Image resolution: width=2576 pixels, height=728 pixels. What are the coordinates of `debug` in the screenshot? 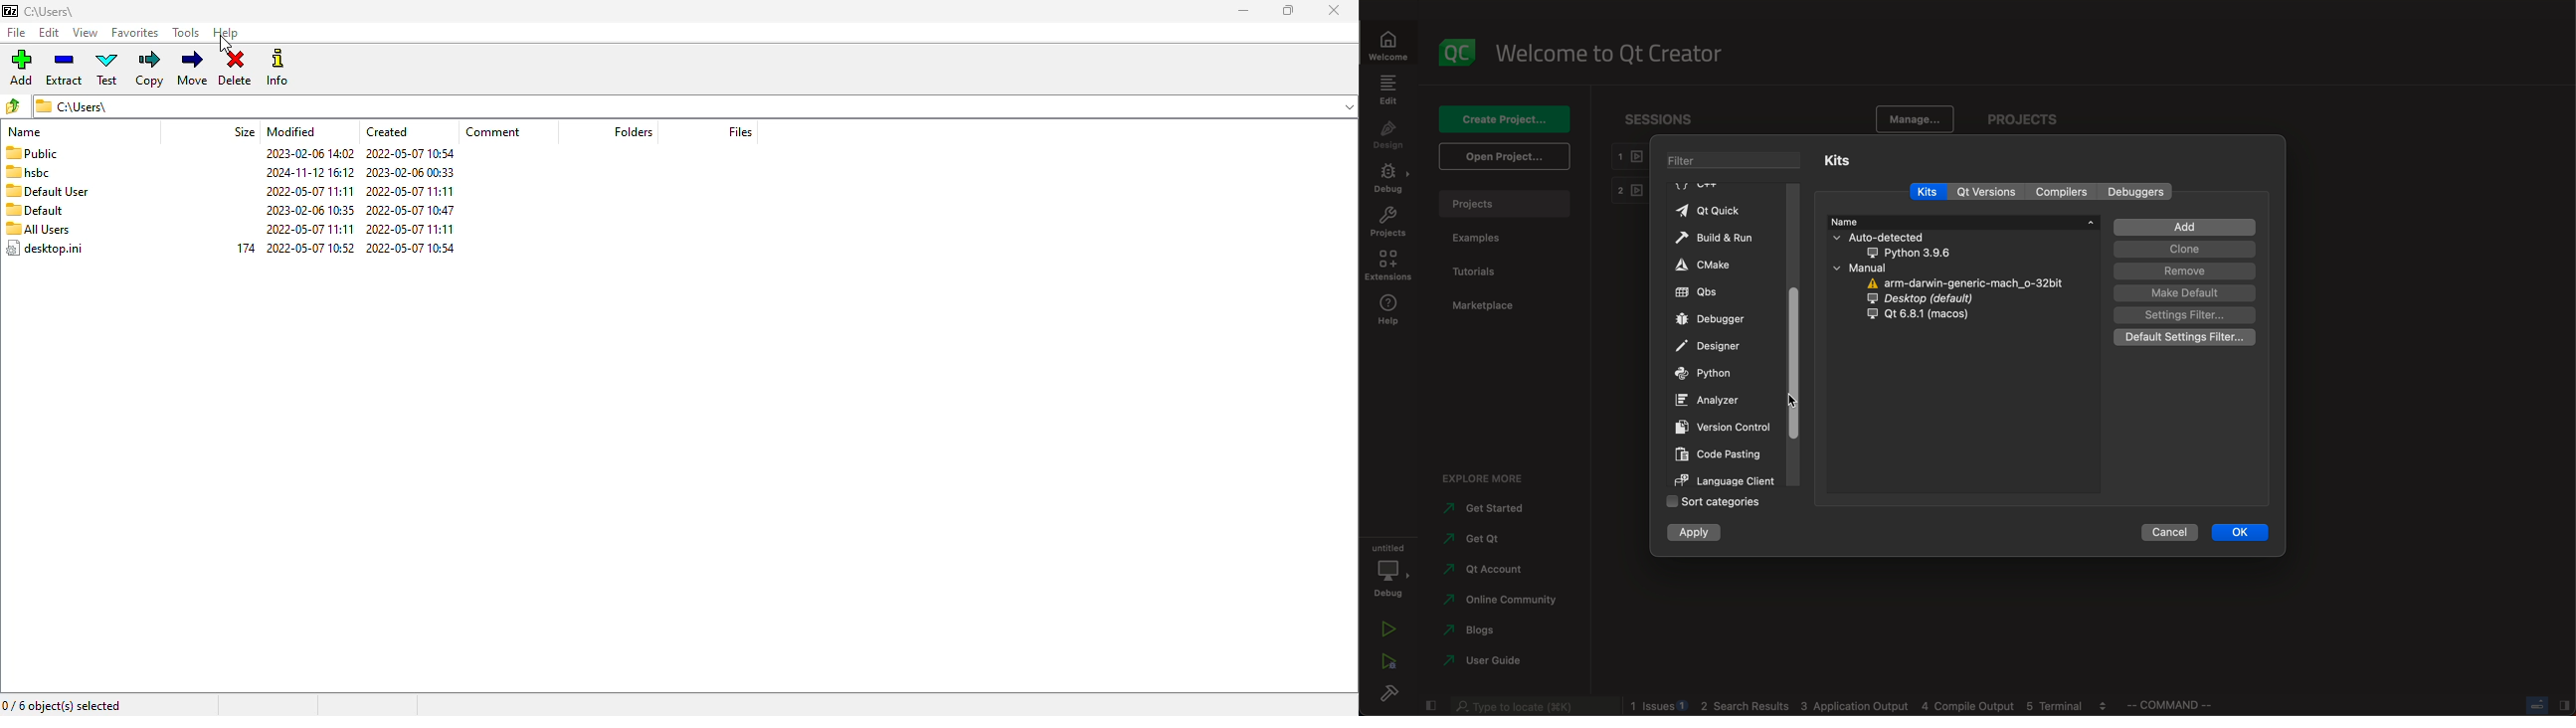 It's located at (1389, 179).